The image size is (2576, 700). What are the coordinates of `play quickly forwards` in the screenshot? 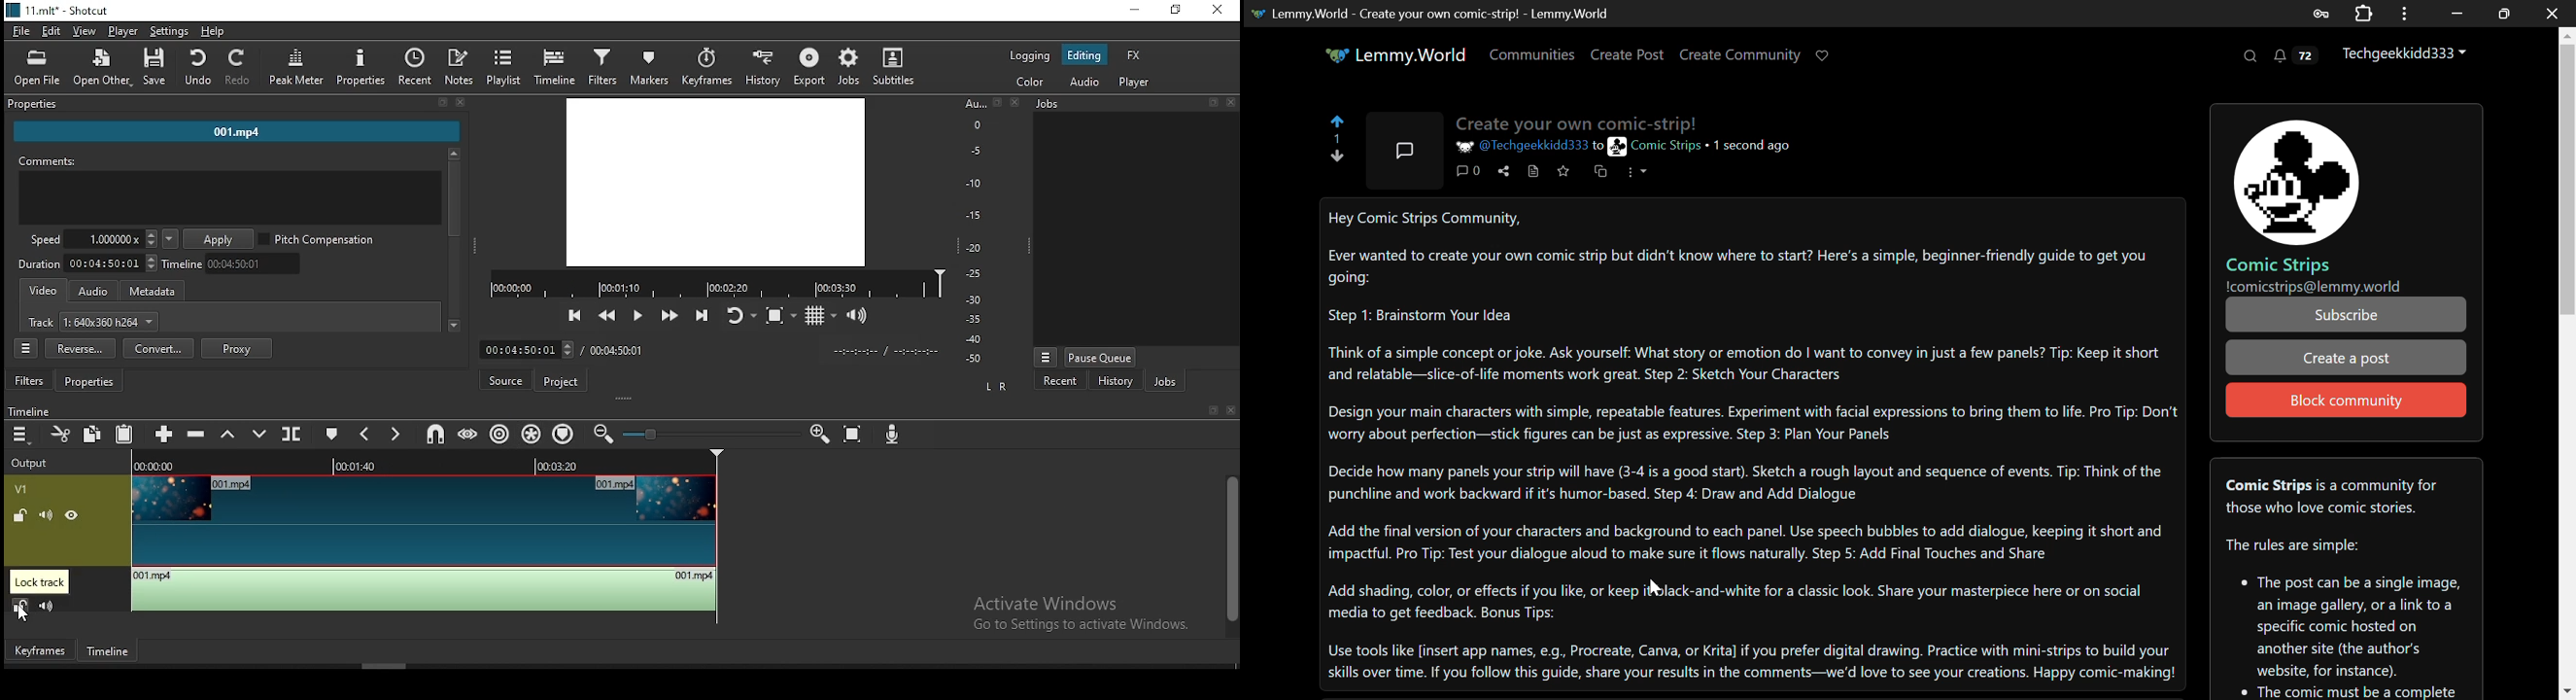 It's located at (669, 315).